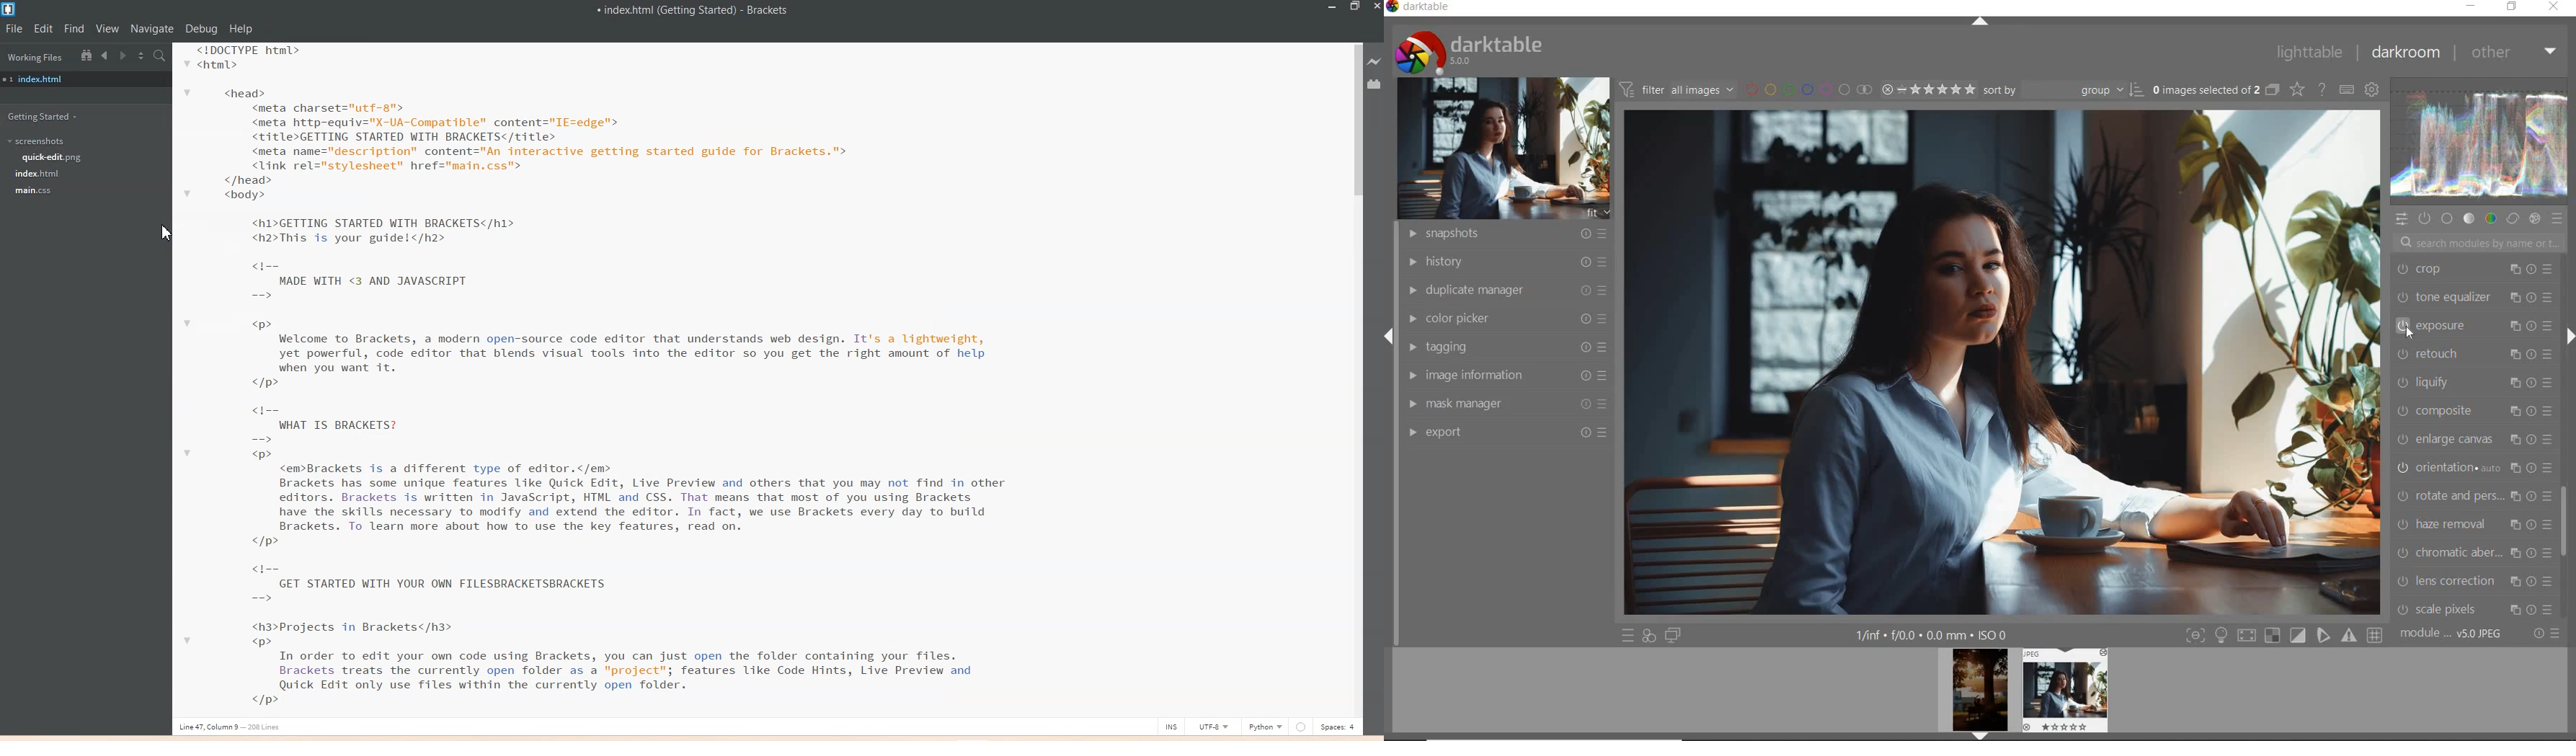 This screenshot has height=756, width=2576. I want to click on RETOUCH, so click(2473, 353).